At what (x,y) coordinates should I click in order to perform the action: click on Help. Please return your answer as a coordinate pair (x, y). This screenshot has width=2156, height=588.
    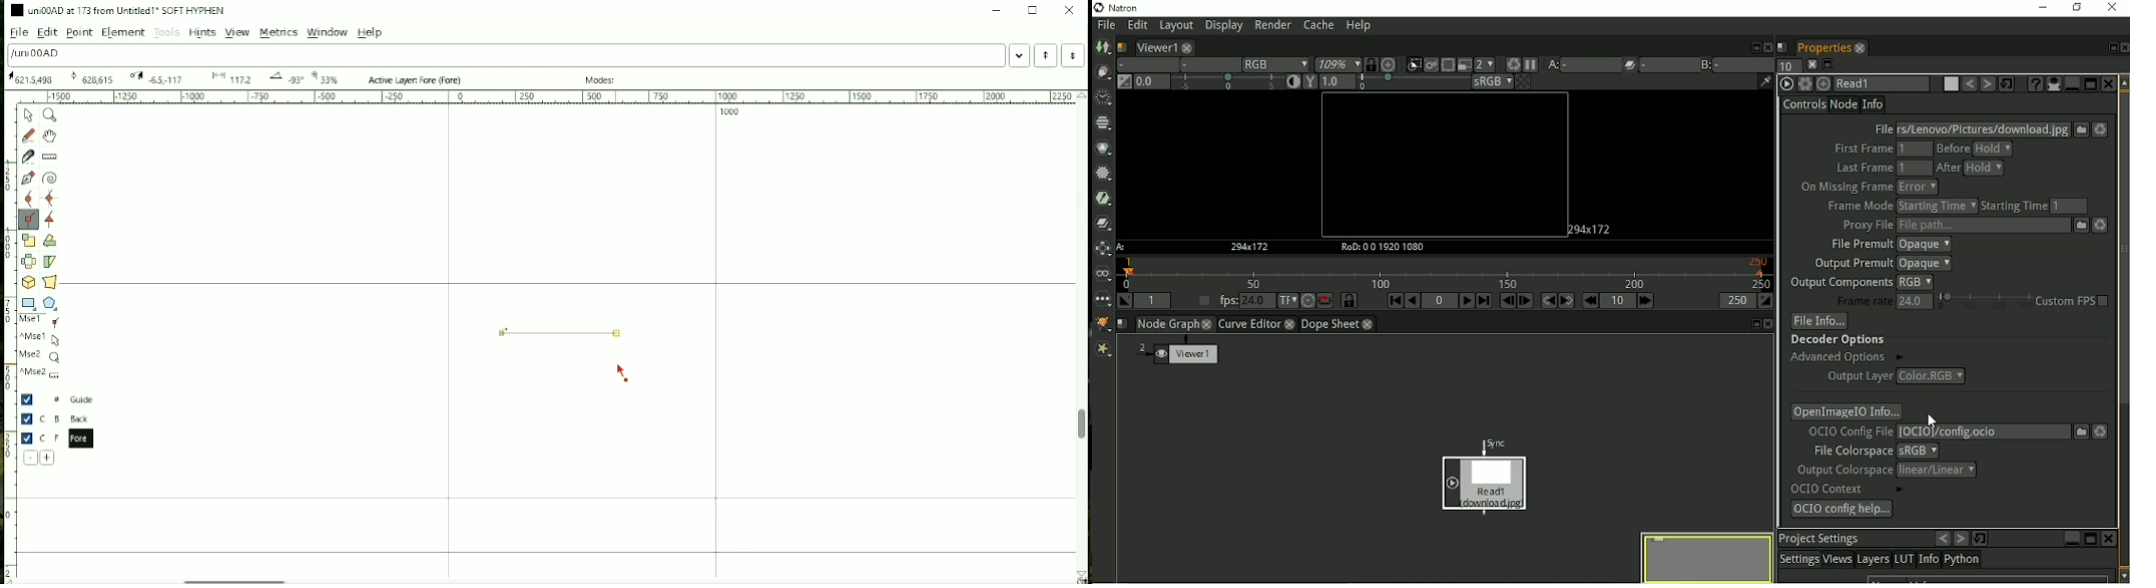
    Looking at the image, I should click on (370, 32).